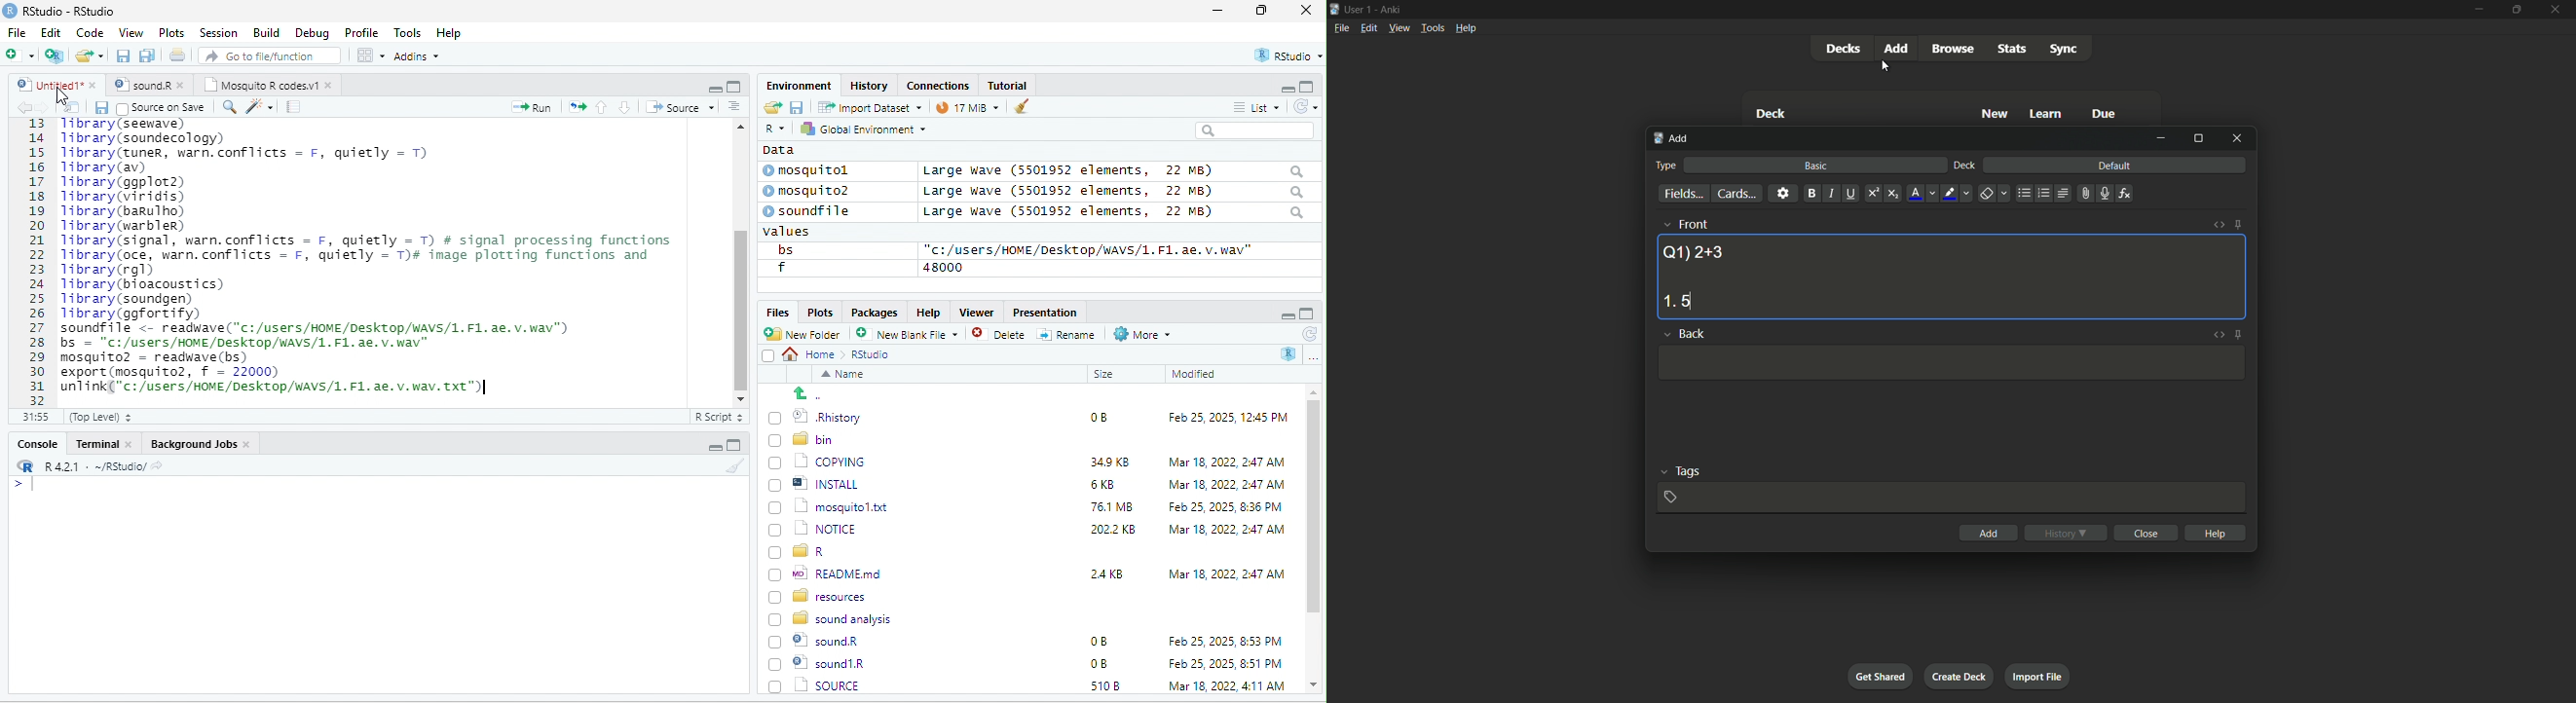  Describe the element at coordinates (130, 34) in the screenshot. I see `View` at that location.